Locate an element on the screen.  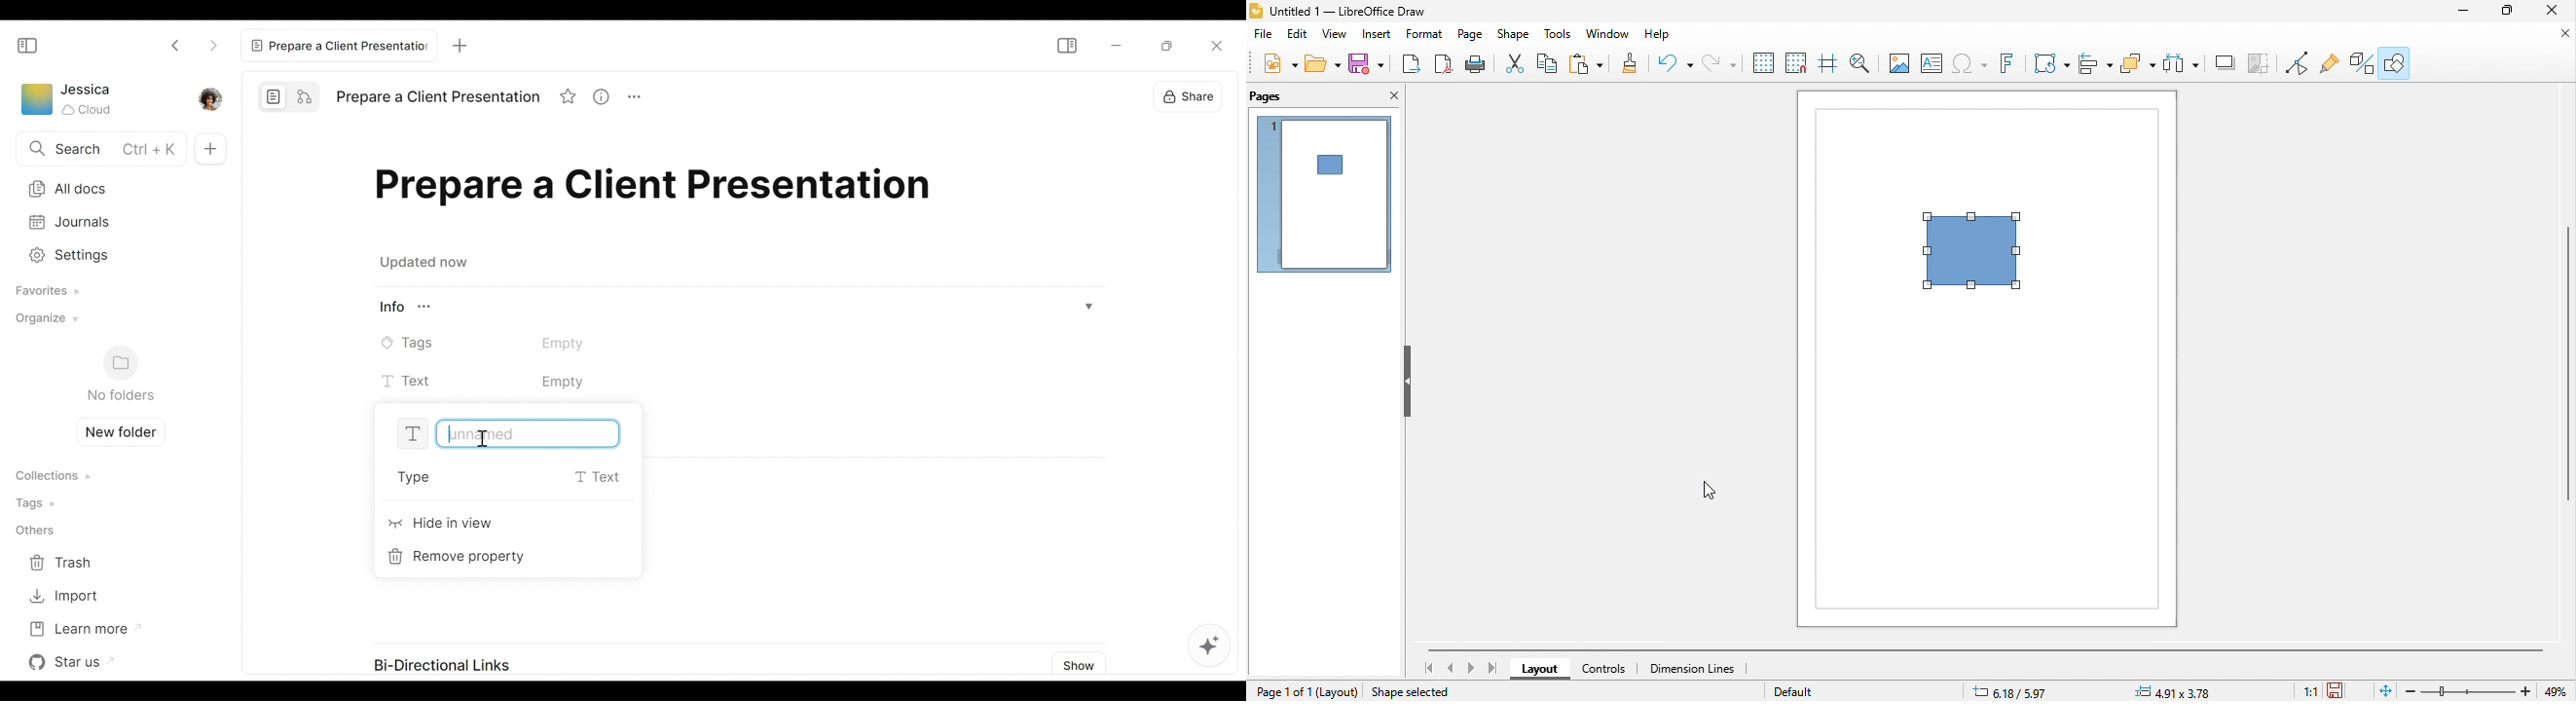
1:1 is located at coordinates (2306, 691).